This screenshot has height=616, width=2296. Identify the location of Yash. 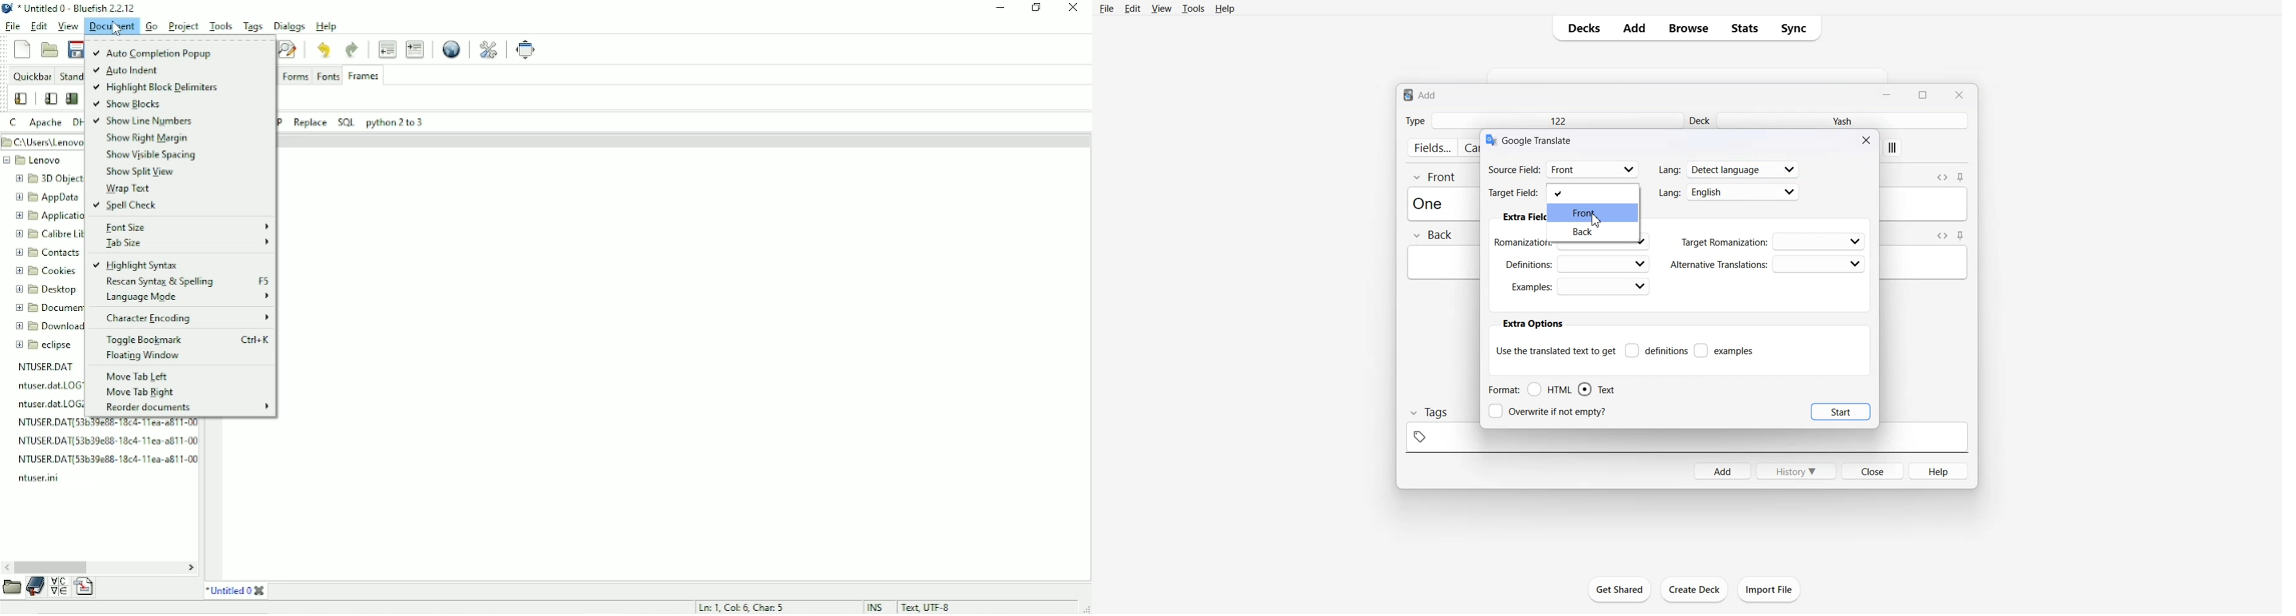
(1846, 121).